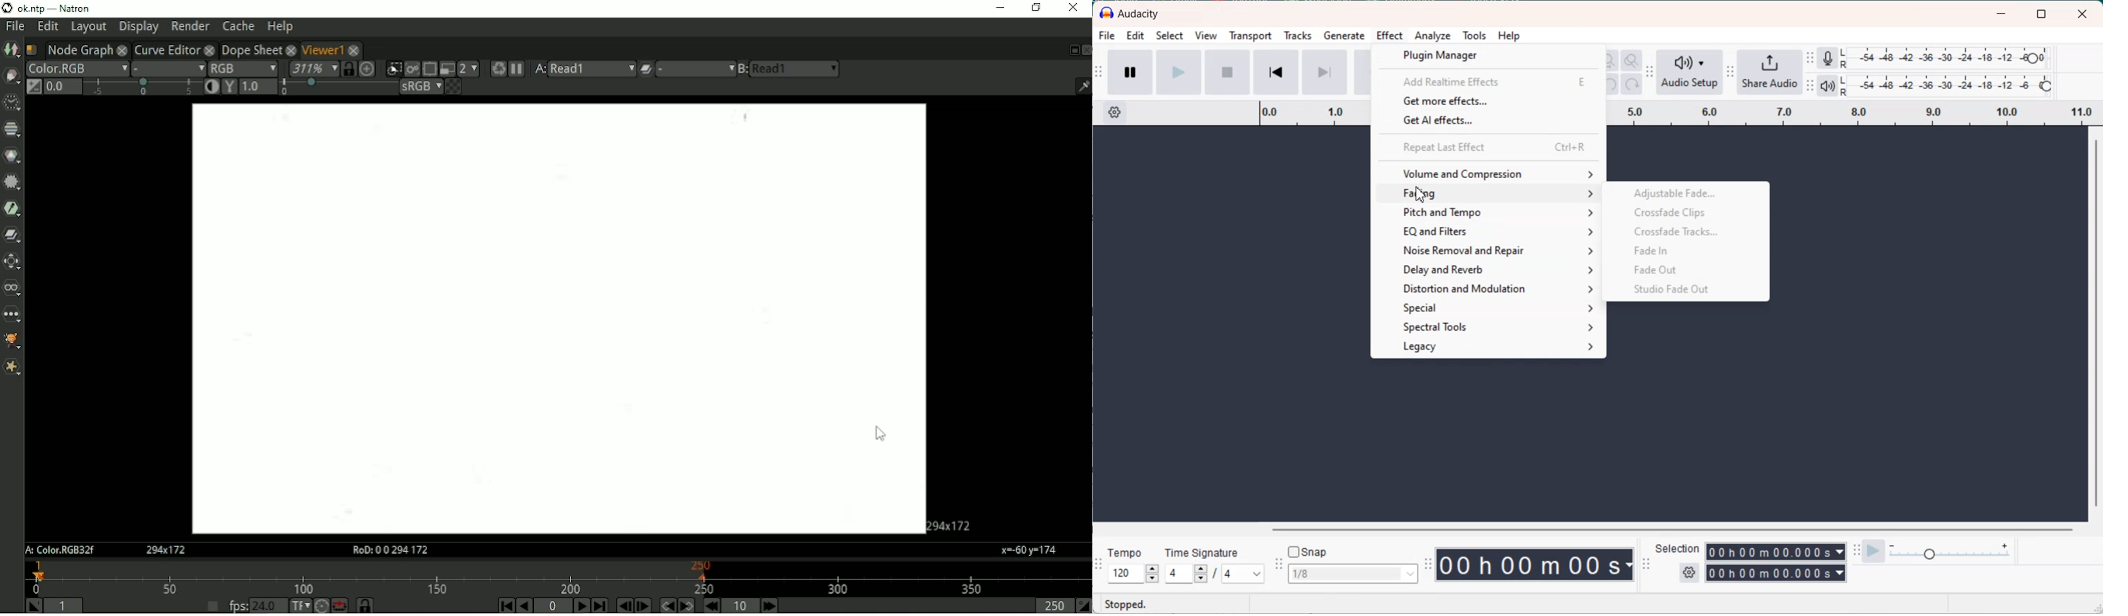  Describe the element at coordinates (1217, 575) in the screenshot. I see `/` at that location.